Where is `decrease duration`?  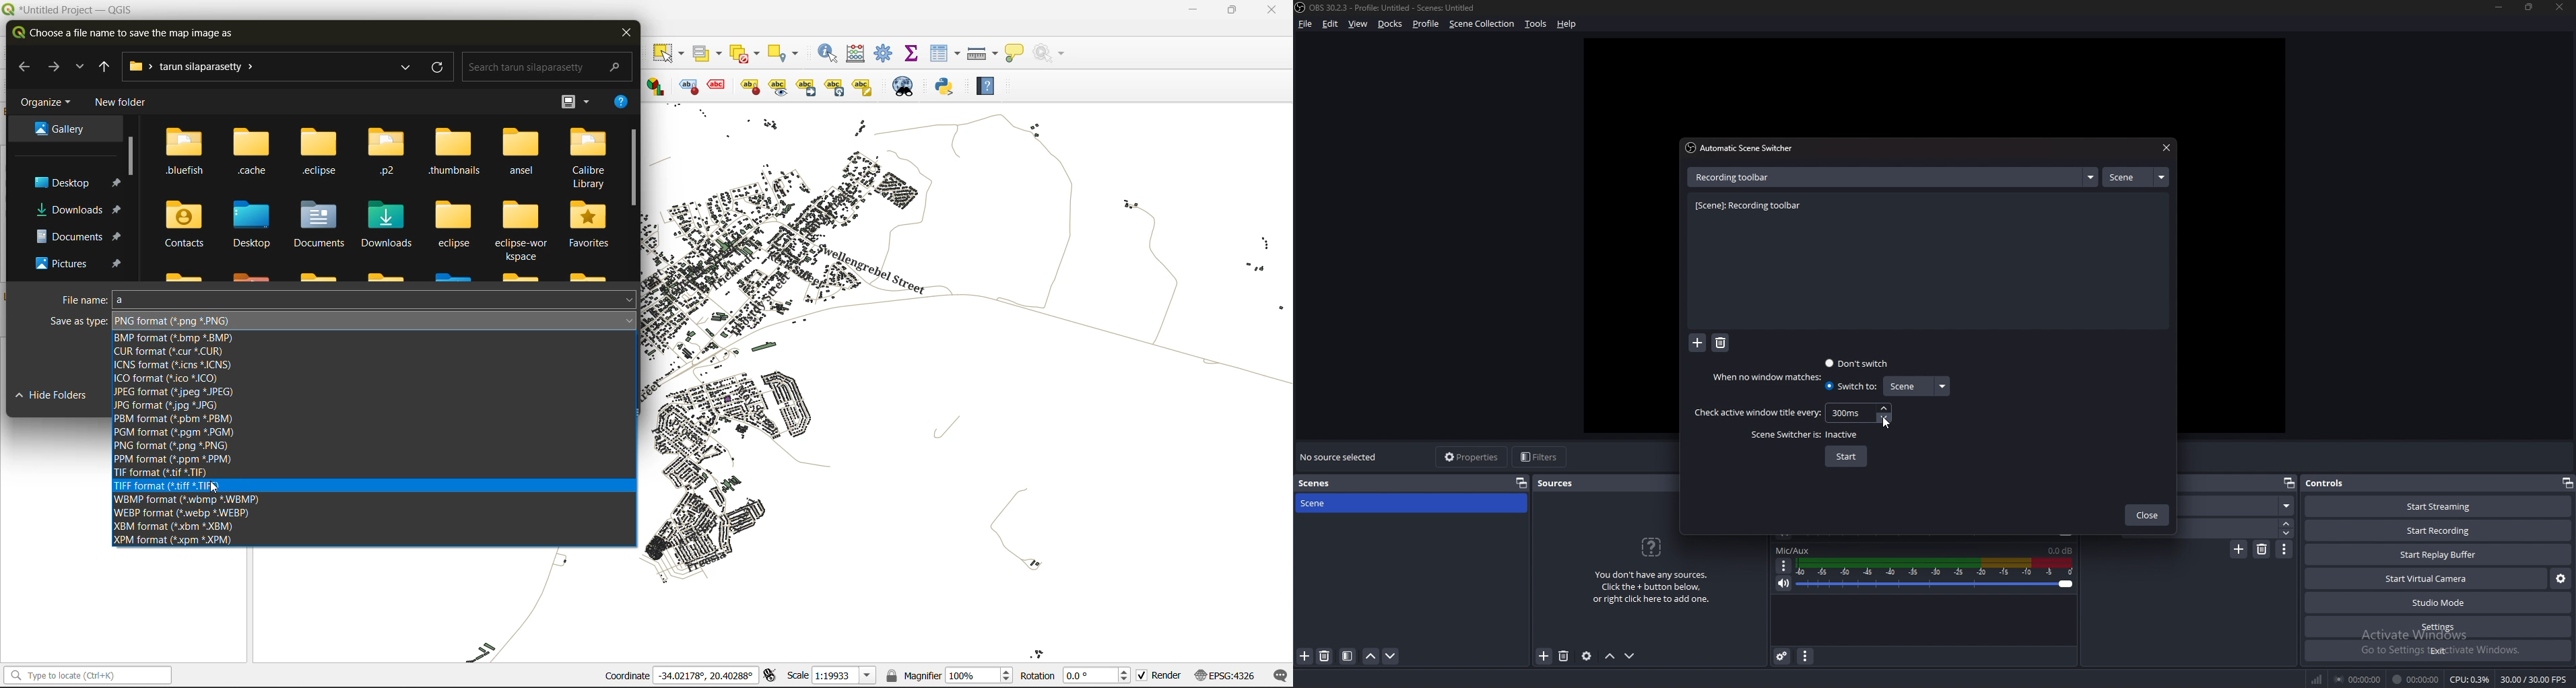
decrease duration is located at coordinates (2288, 533).